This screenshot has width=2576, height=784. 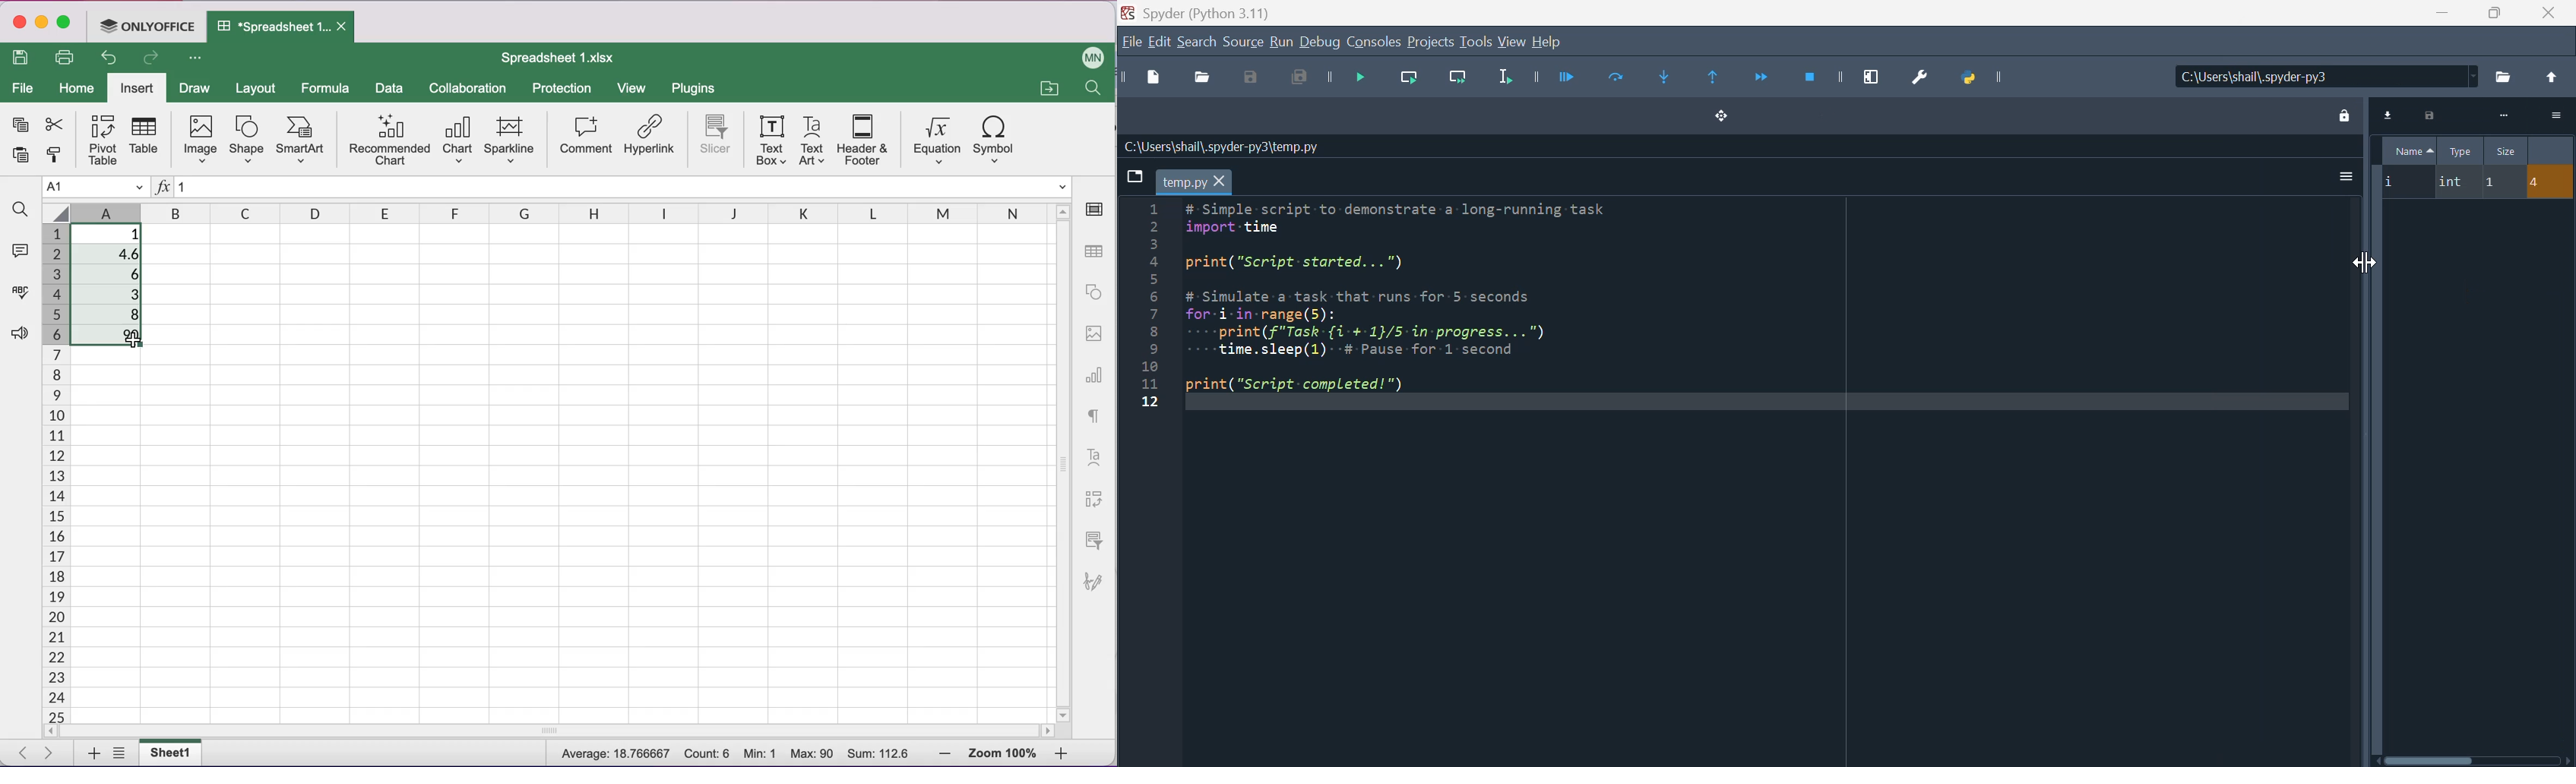 I want to click on Run selection, so click(x=1505, y=81).